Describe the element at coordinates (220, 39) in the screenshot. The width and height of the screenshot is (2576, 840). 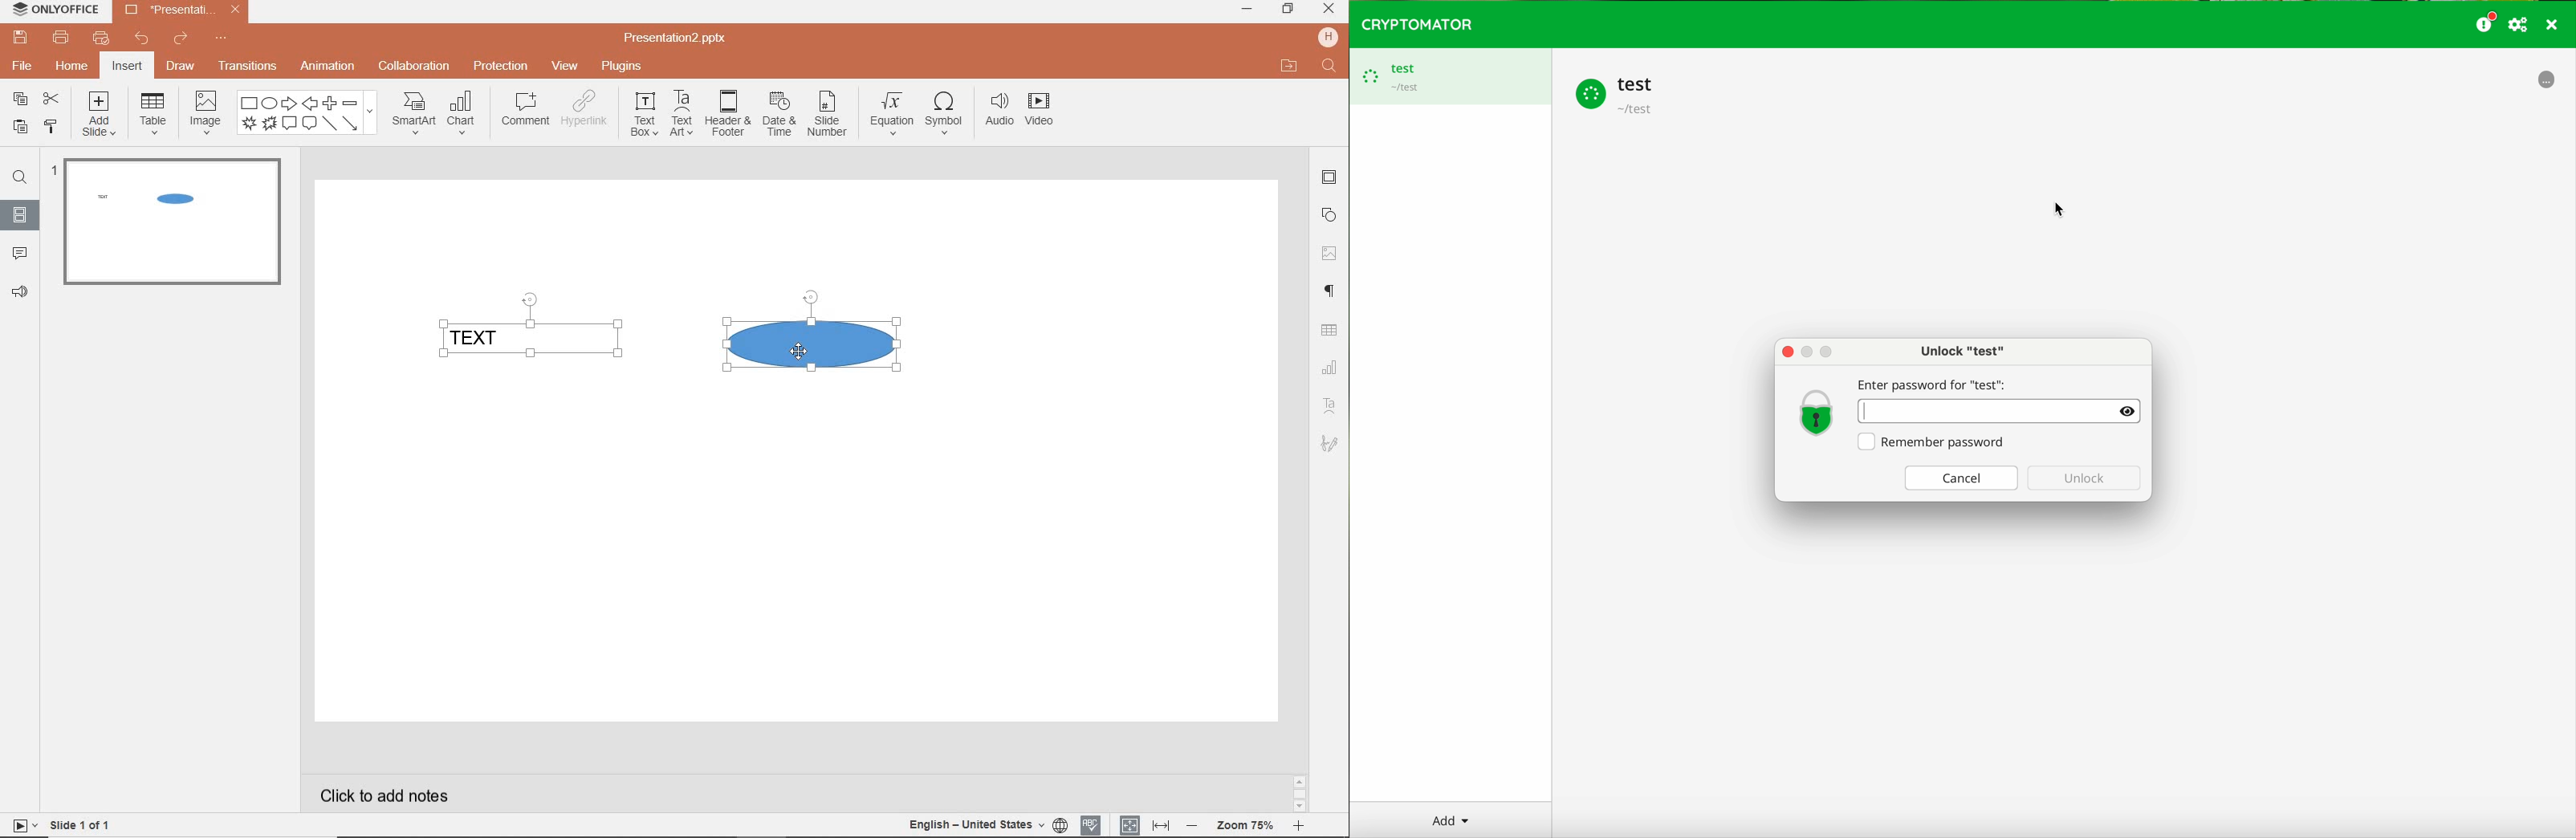
I see `customize quick access toolbar` at that location.